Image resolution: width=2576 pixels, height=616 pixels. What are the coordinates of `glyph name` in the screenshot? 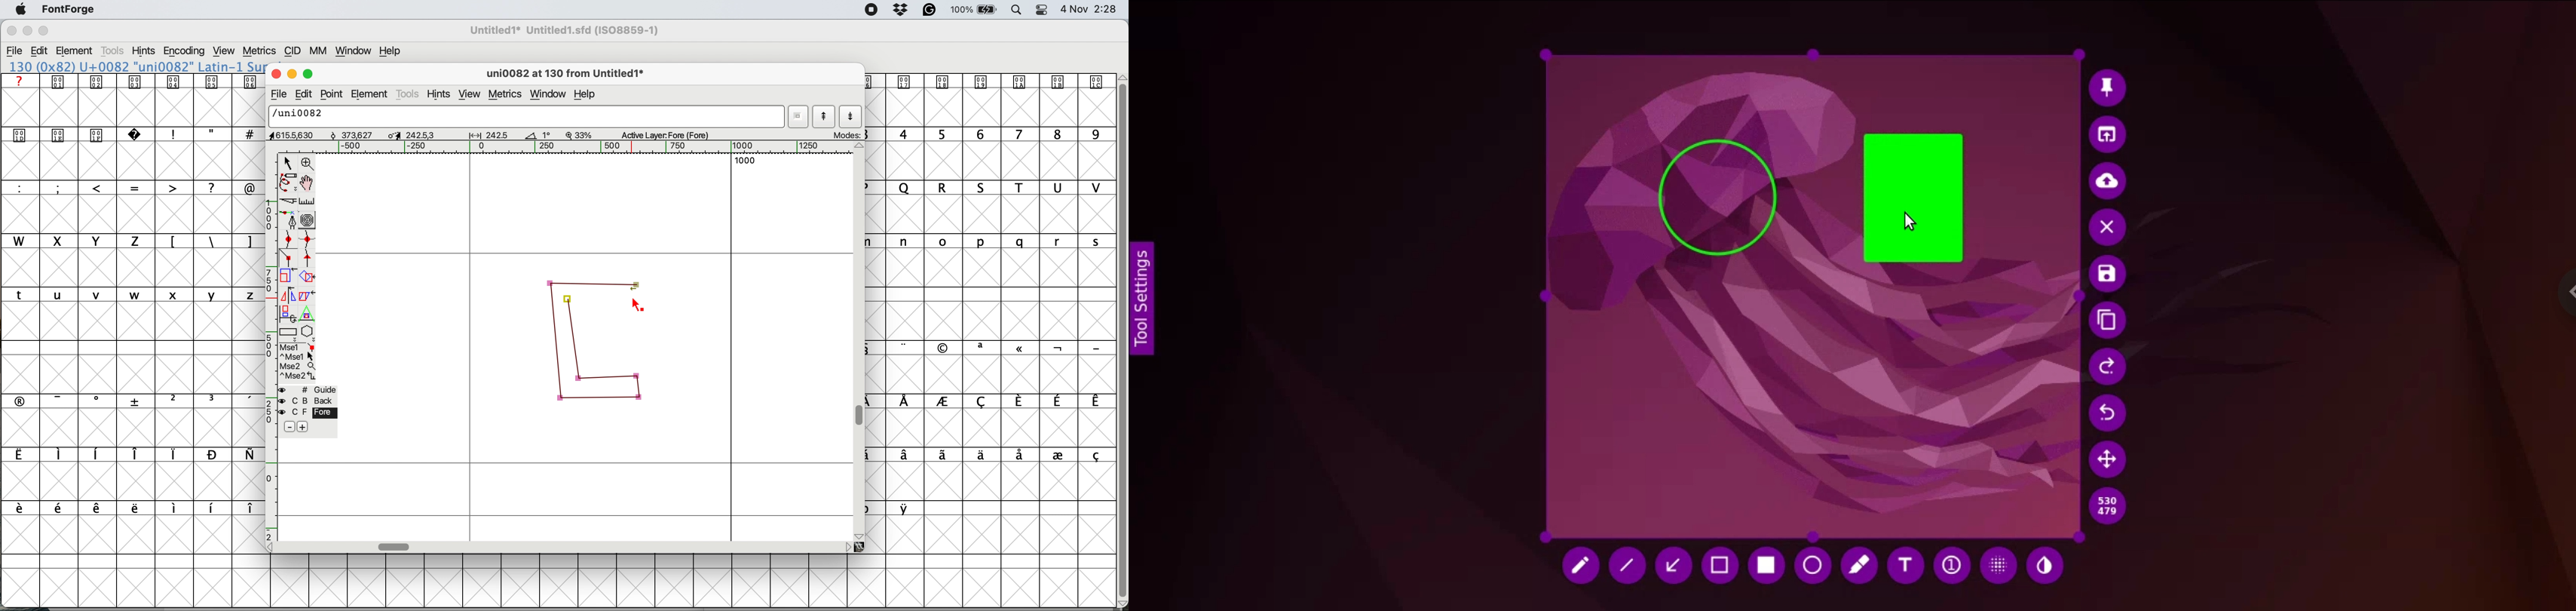 It's located at (564, 75).